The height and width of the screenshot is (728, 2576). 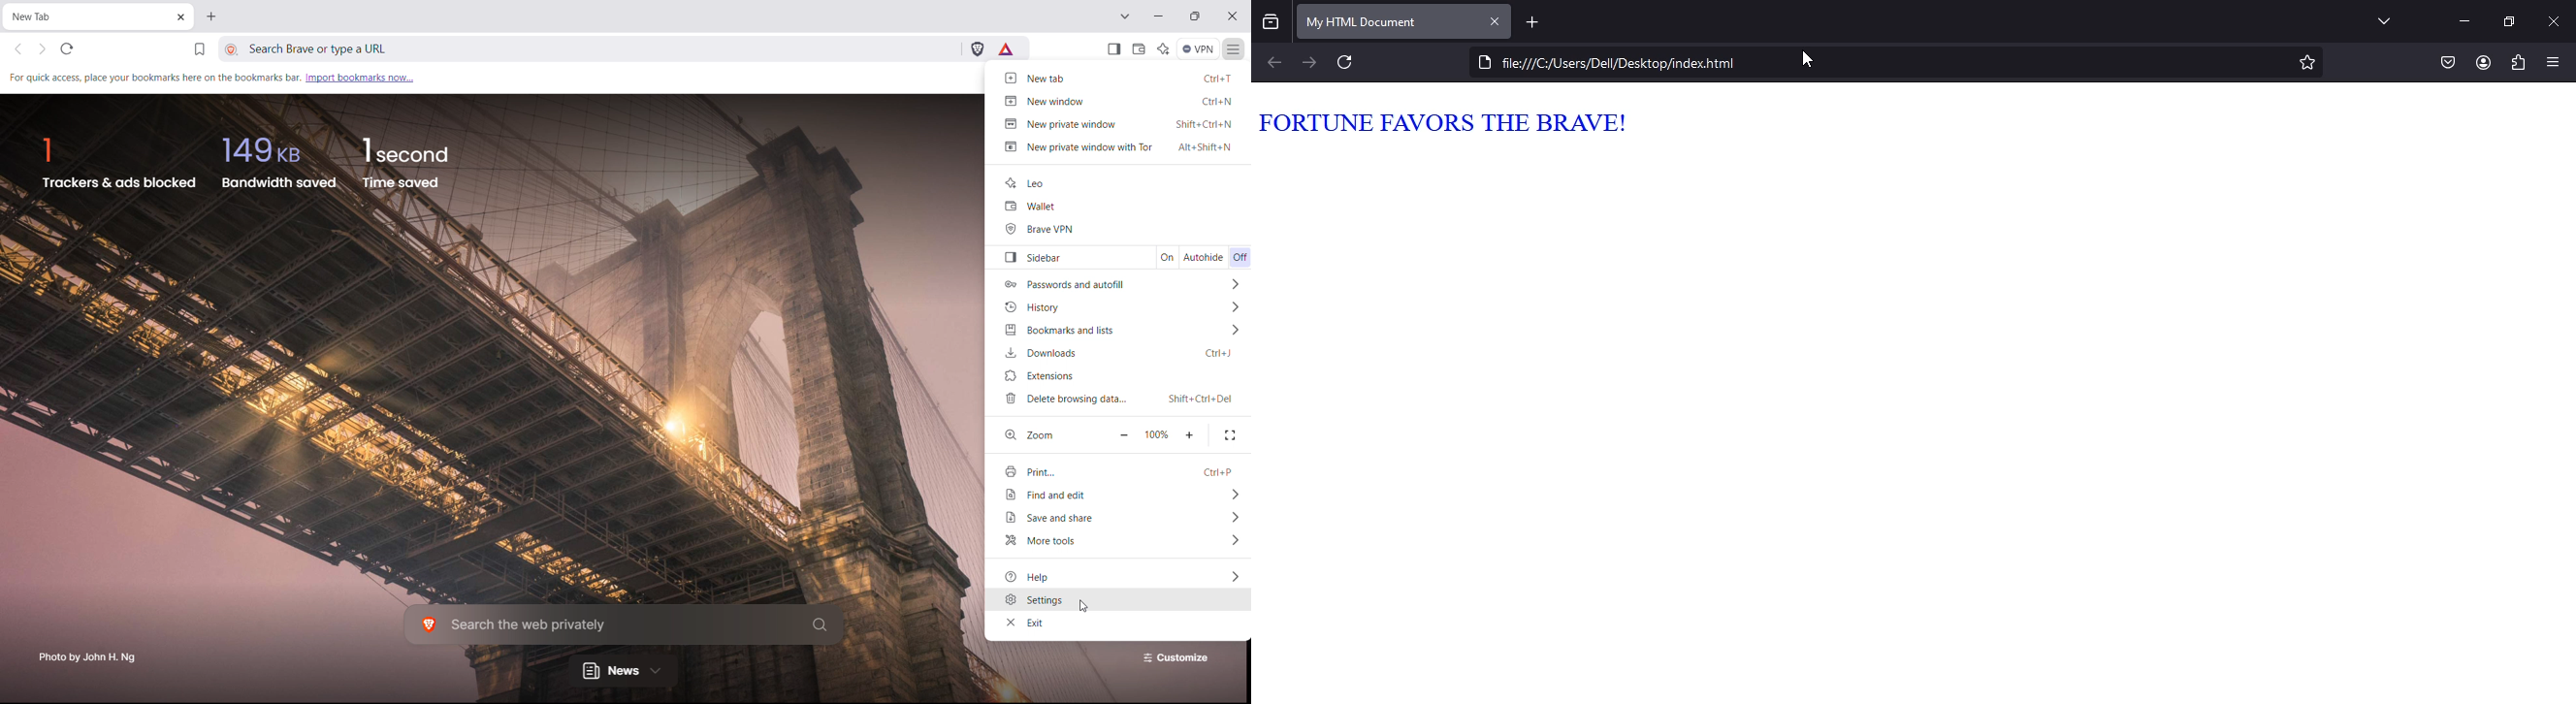 What do you see at coordinates (1127, 433) in the screenshot?
I see `-` at bounding box center [1127, 433].